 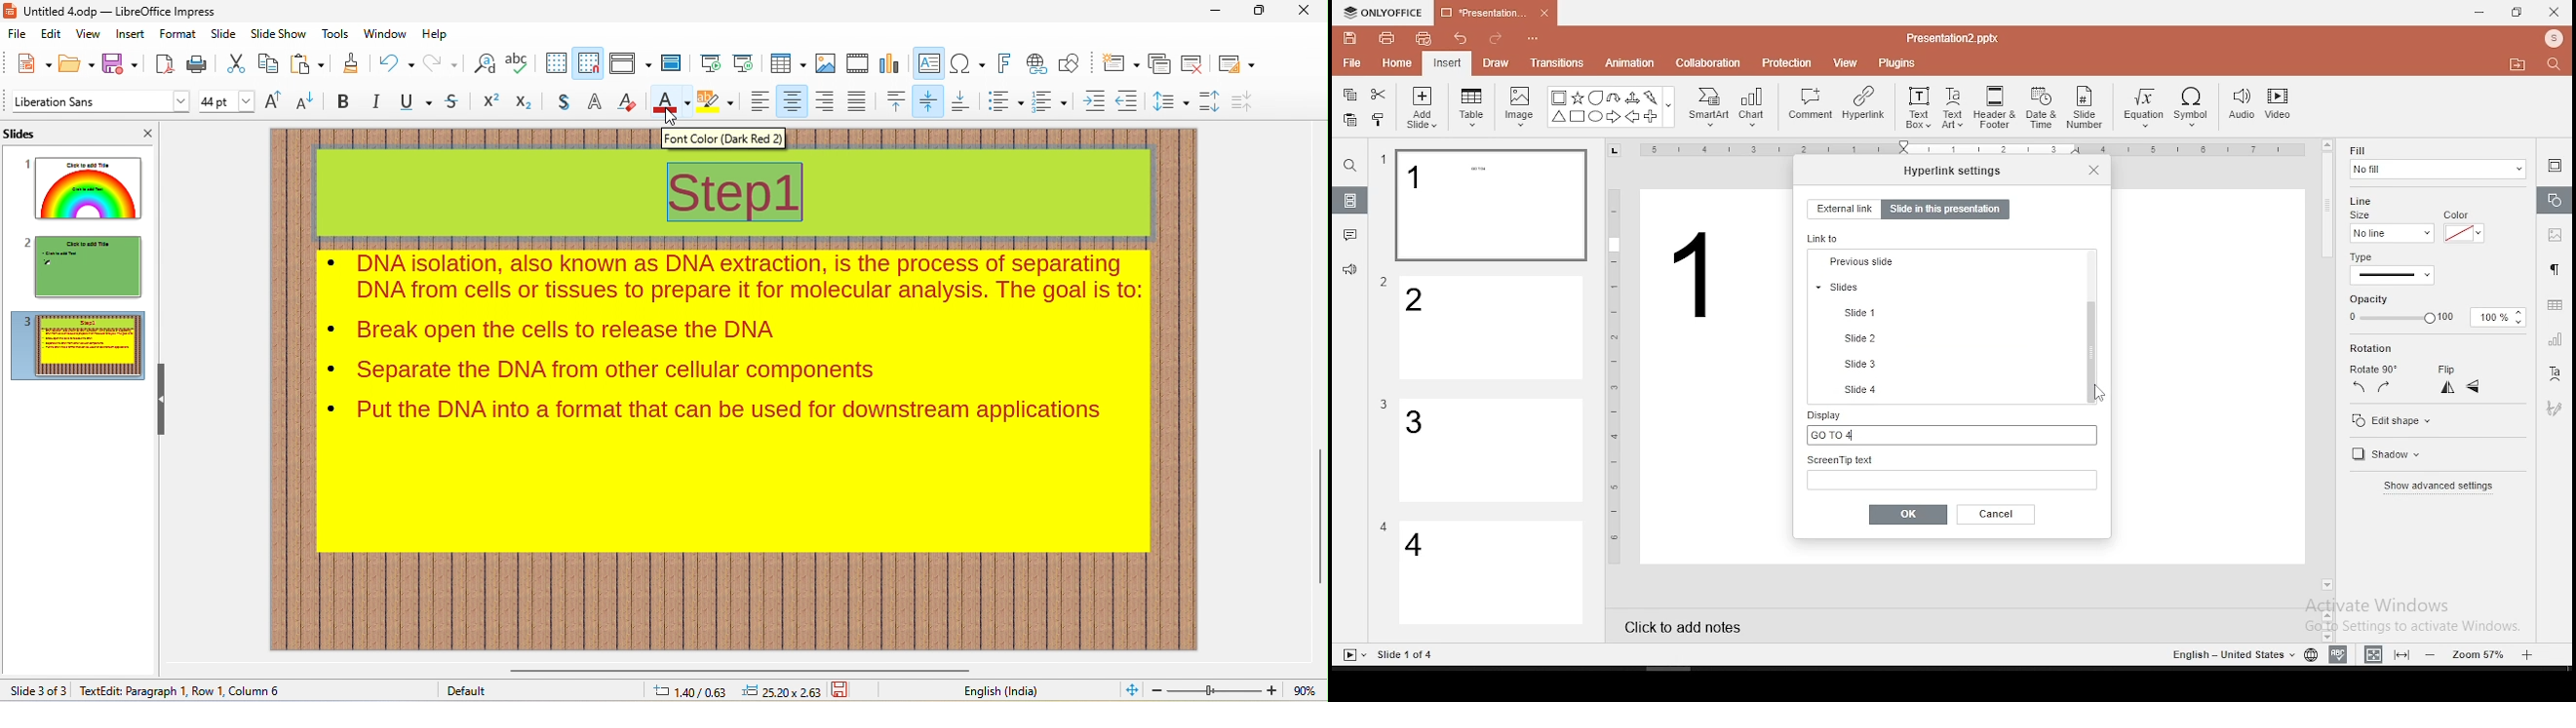 What do you see at coordinates (2550, 408) in the screenshot?
I see `` at bounding box center [2550, 408].